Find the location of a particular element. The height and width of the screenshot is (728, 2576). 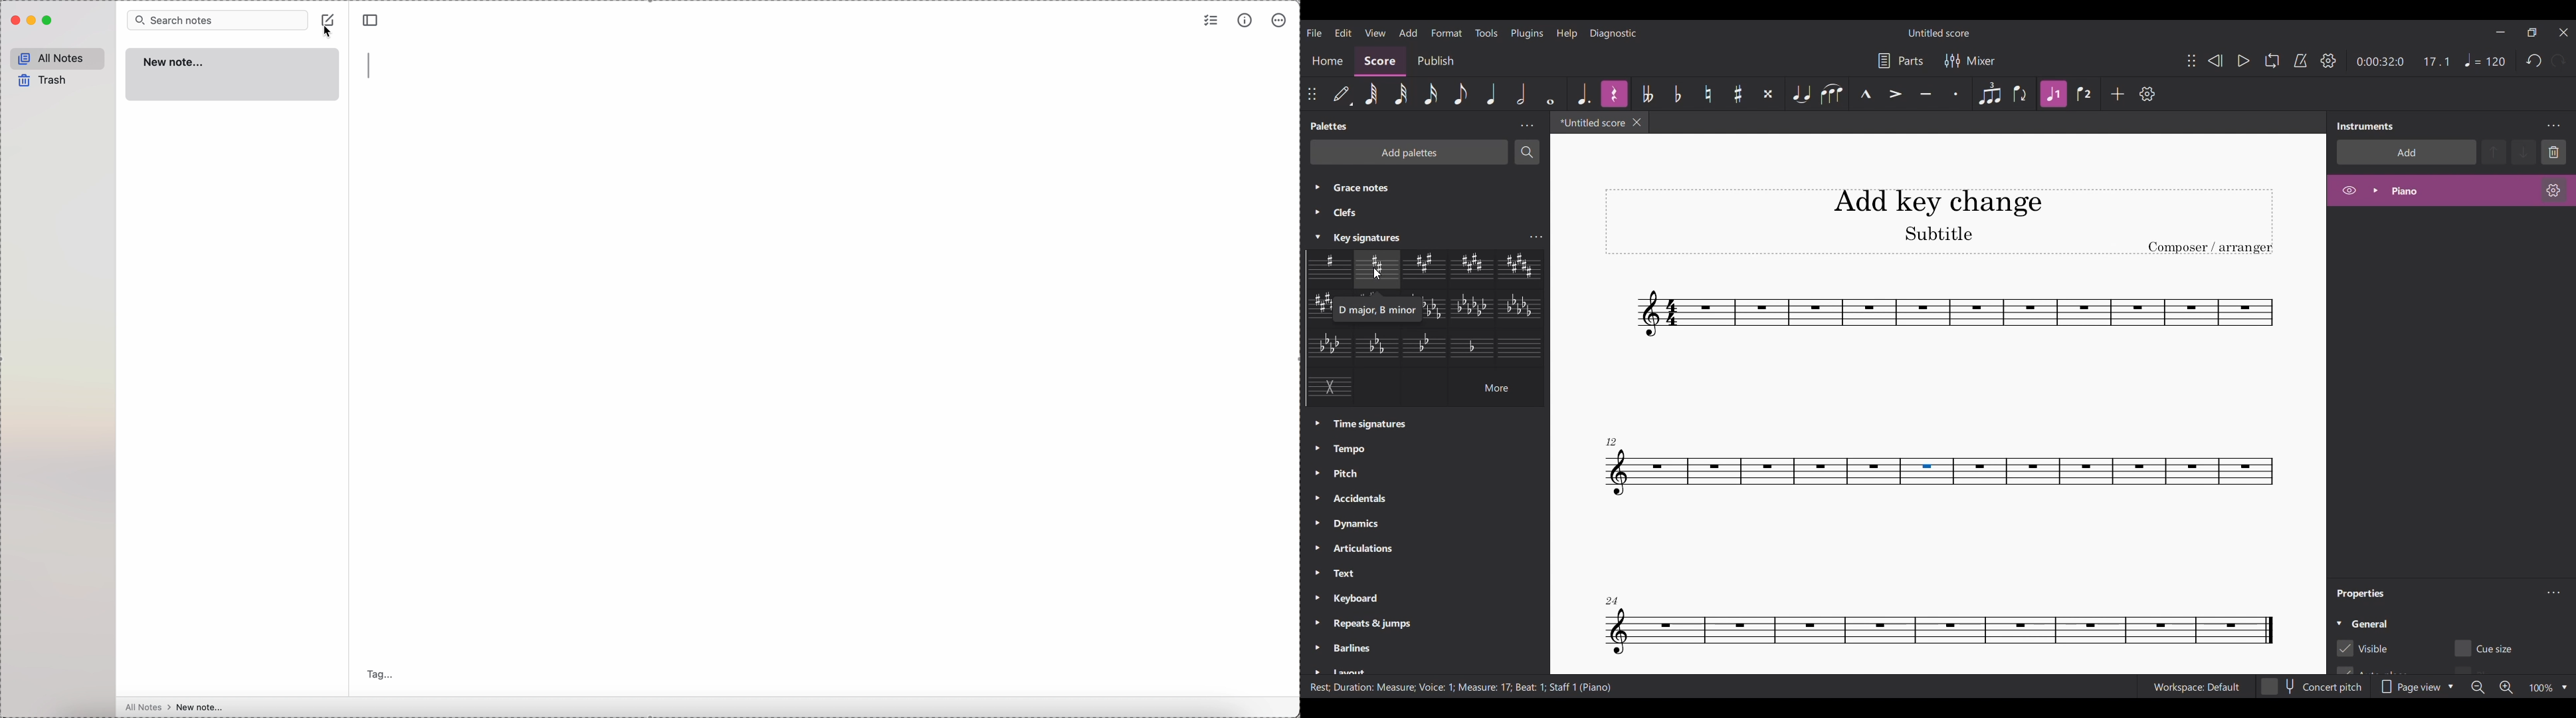

toggle sidebar is located at coordinates (371, 21).